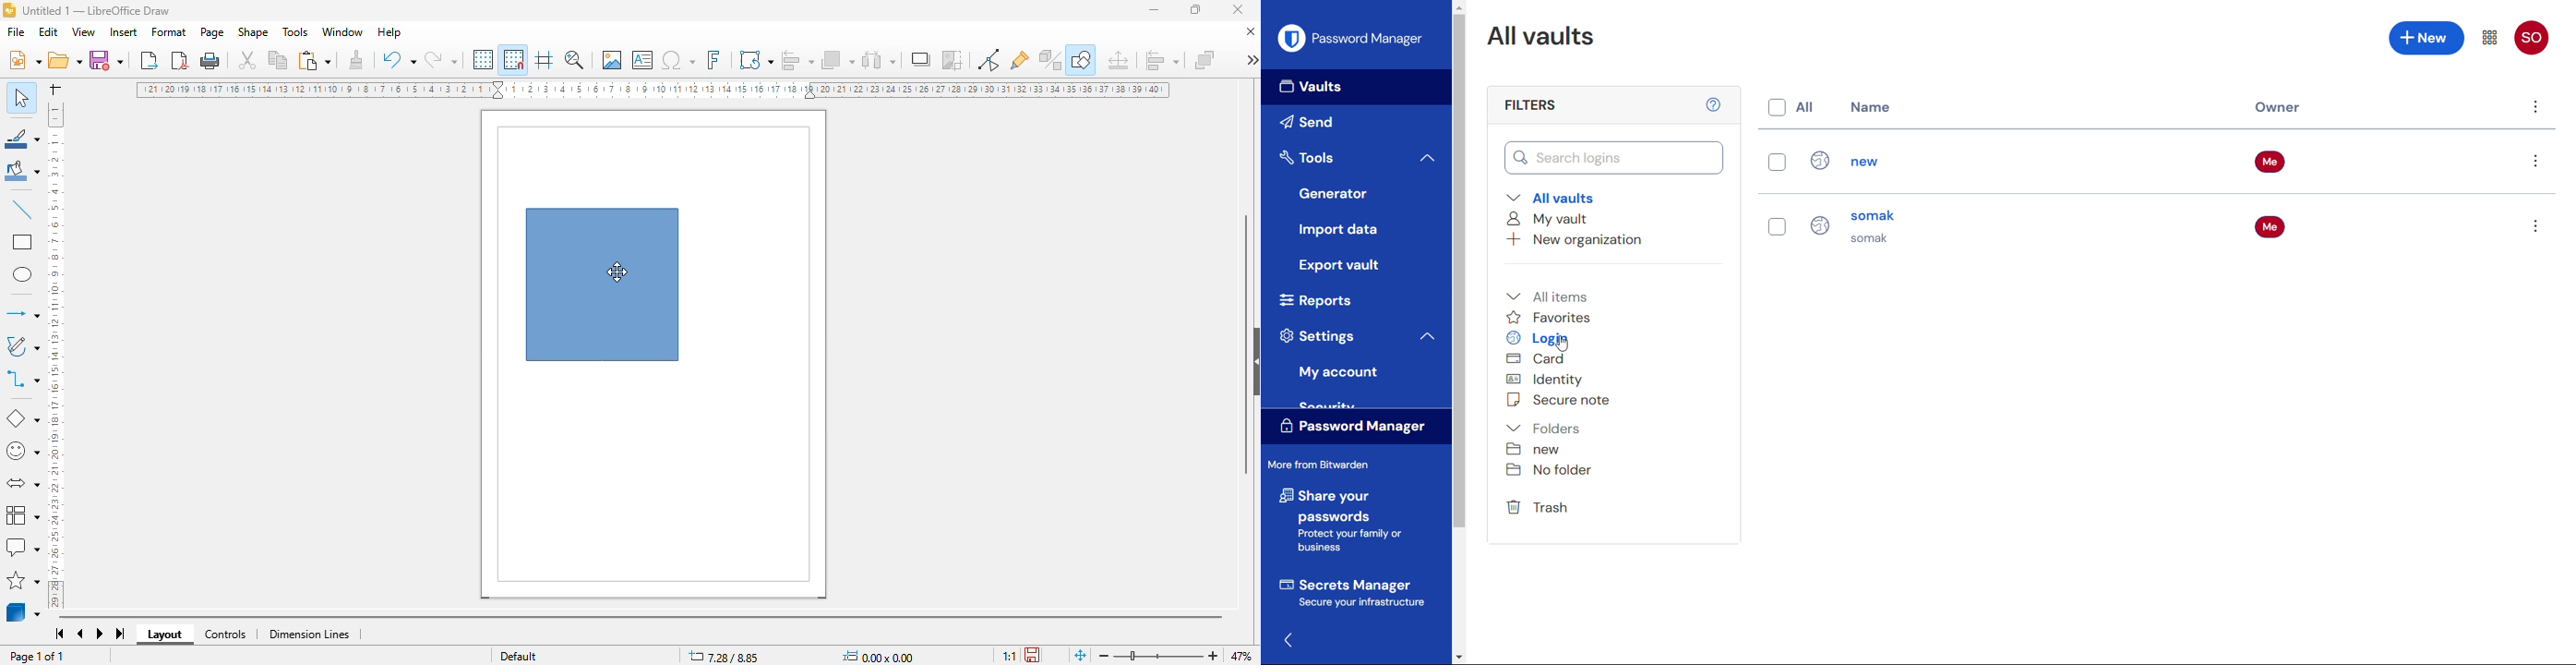 Image resolution: width=2576 pixels, height=672 pixels. Describe the element at coordinates (880, 59) in the screenshot. I see `select at least three objects to distribute` at that location.